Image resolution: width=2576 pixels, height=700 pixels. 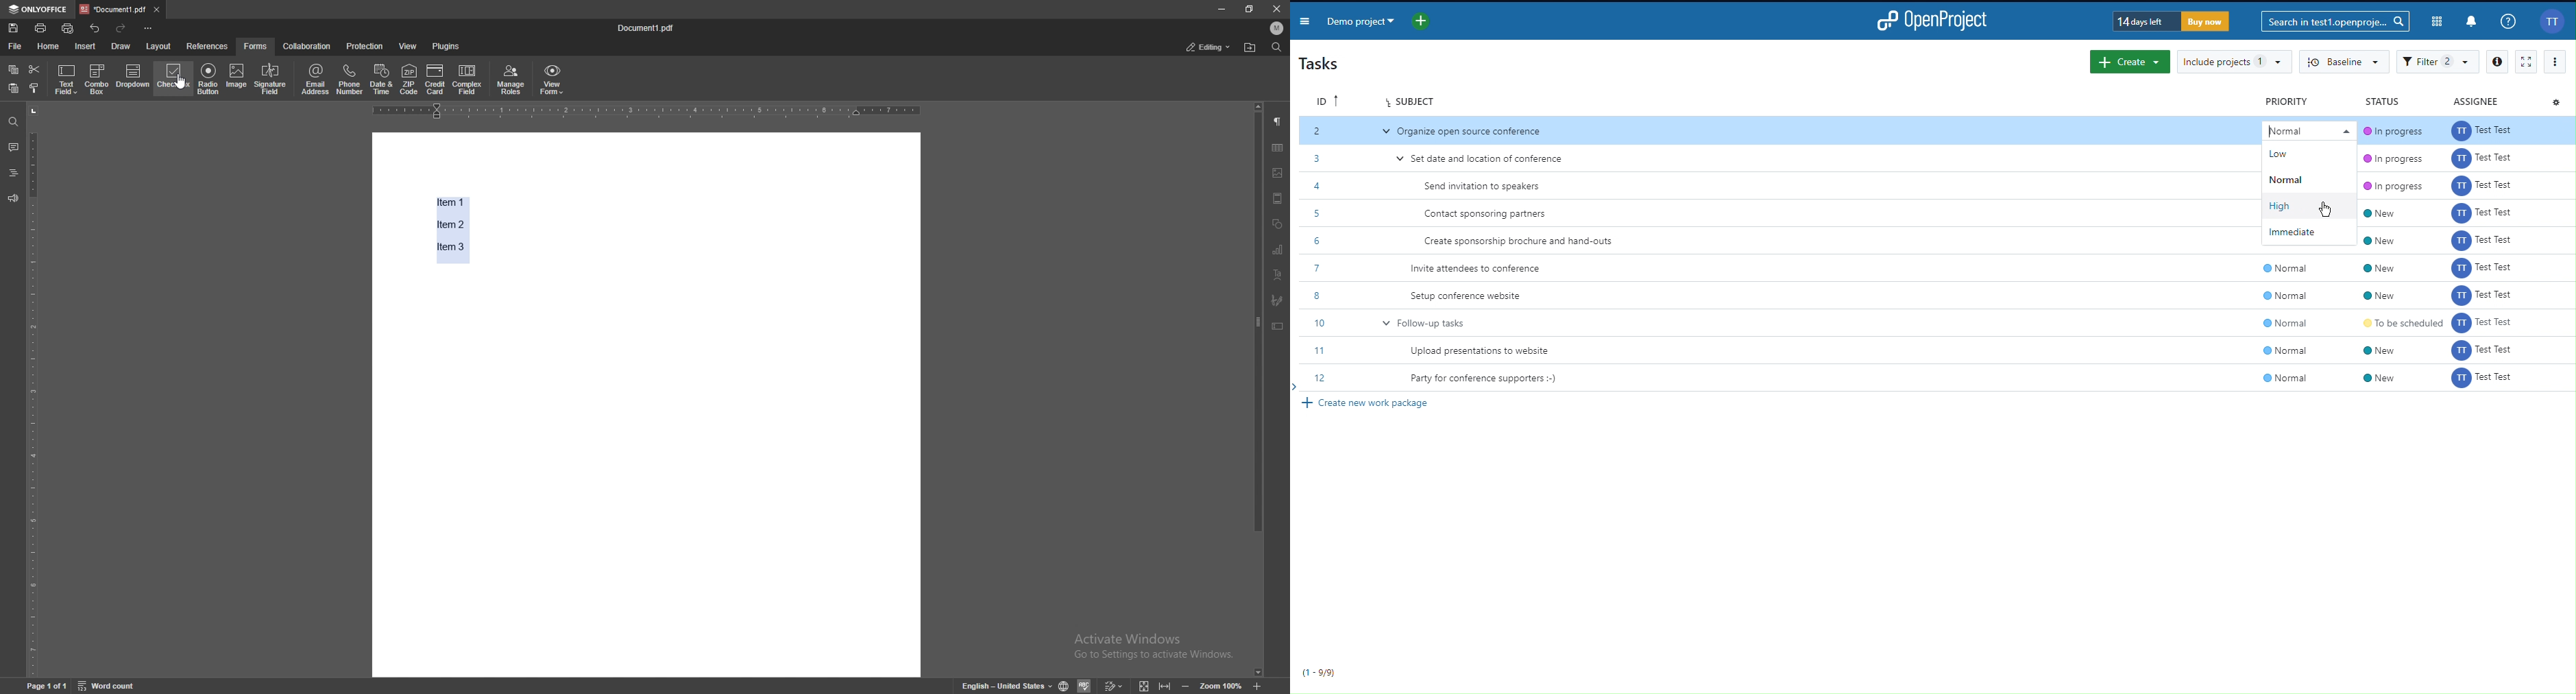 What do you see at coordinates (1006, 685) in the screenshot?
I see `change text language` at bounding box center [1006, 685].